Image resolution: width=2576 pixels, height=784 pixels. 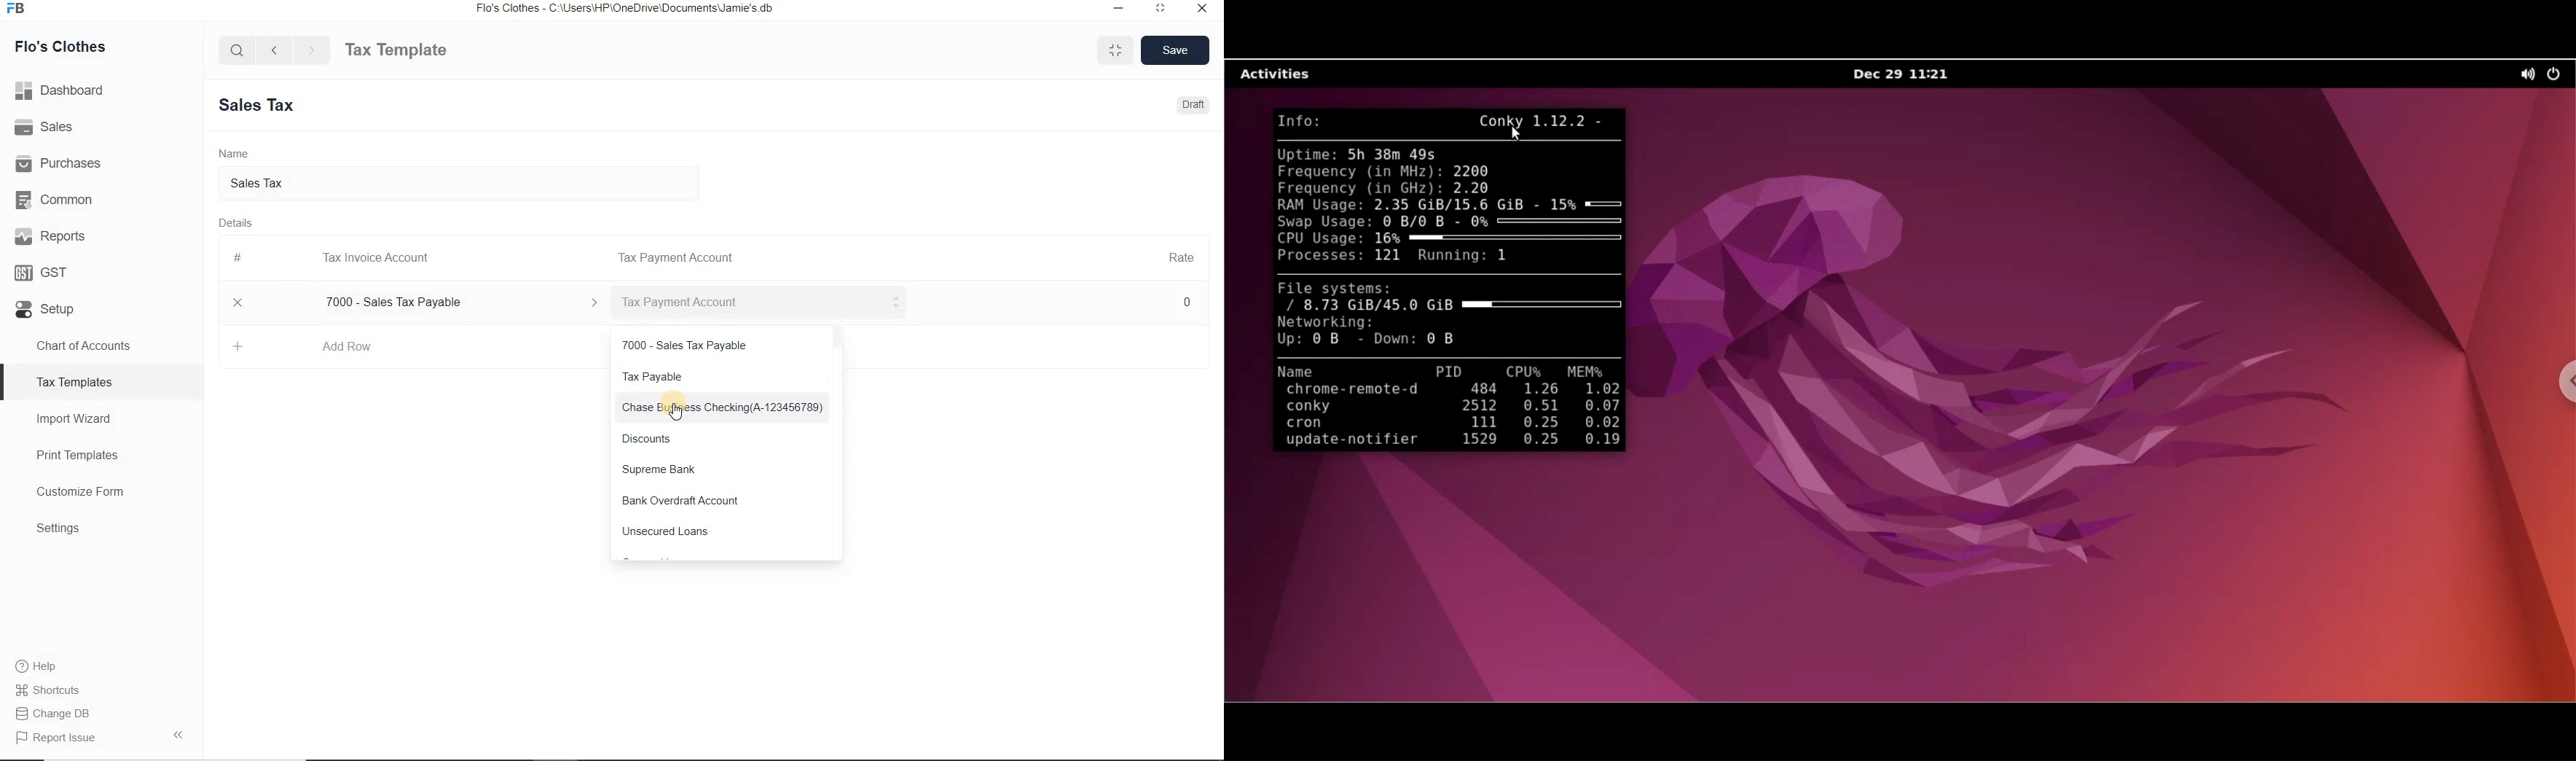 What do you see at coordinates (101, 737) in the screenshot?
I see `Report Issue` at bounding box center [101, 737].